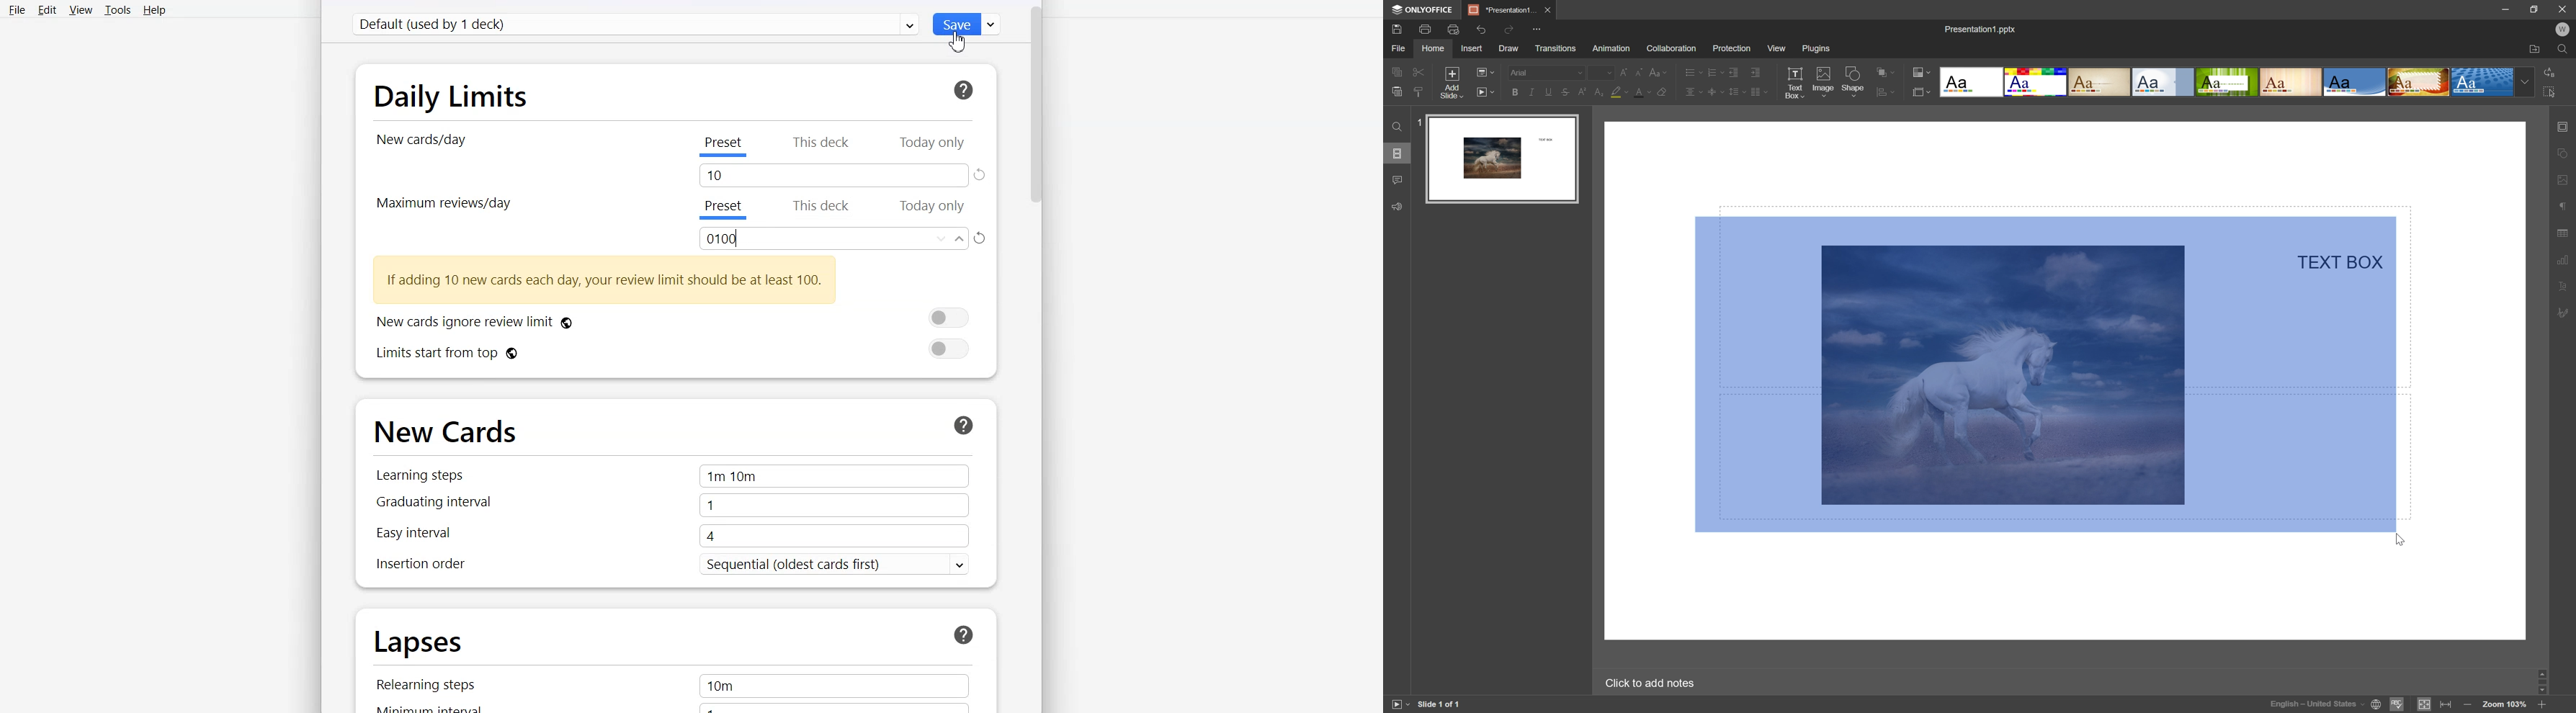 The height and width of the screenshot is (728, 2576). Describe the element at coordinates (962, 424) in the screenshot. I see `Help` at that location.